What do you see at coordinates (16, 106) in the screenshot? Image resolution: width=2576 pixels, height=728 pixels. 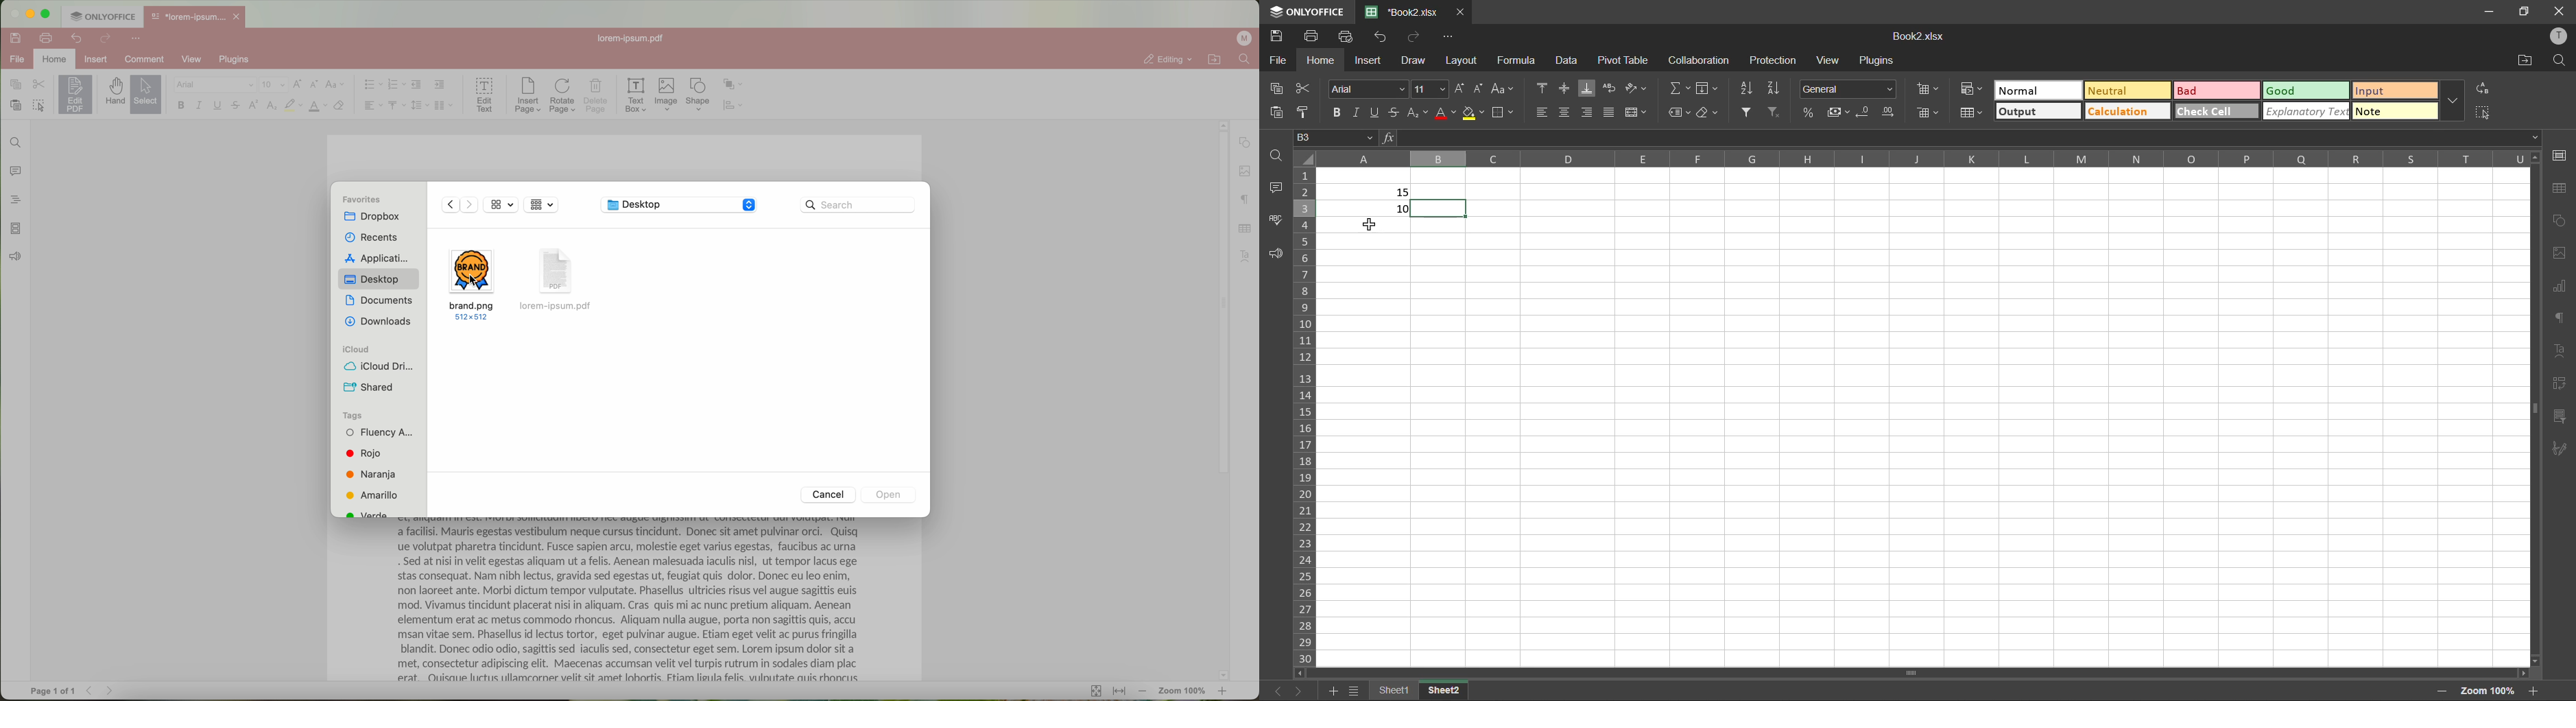 I see `paste` at bounding box center [16, 106].